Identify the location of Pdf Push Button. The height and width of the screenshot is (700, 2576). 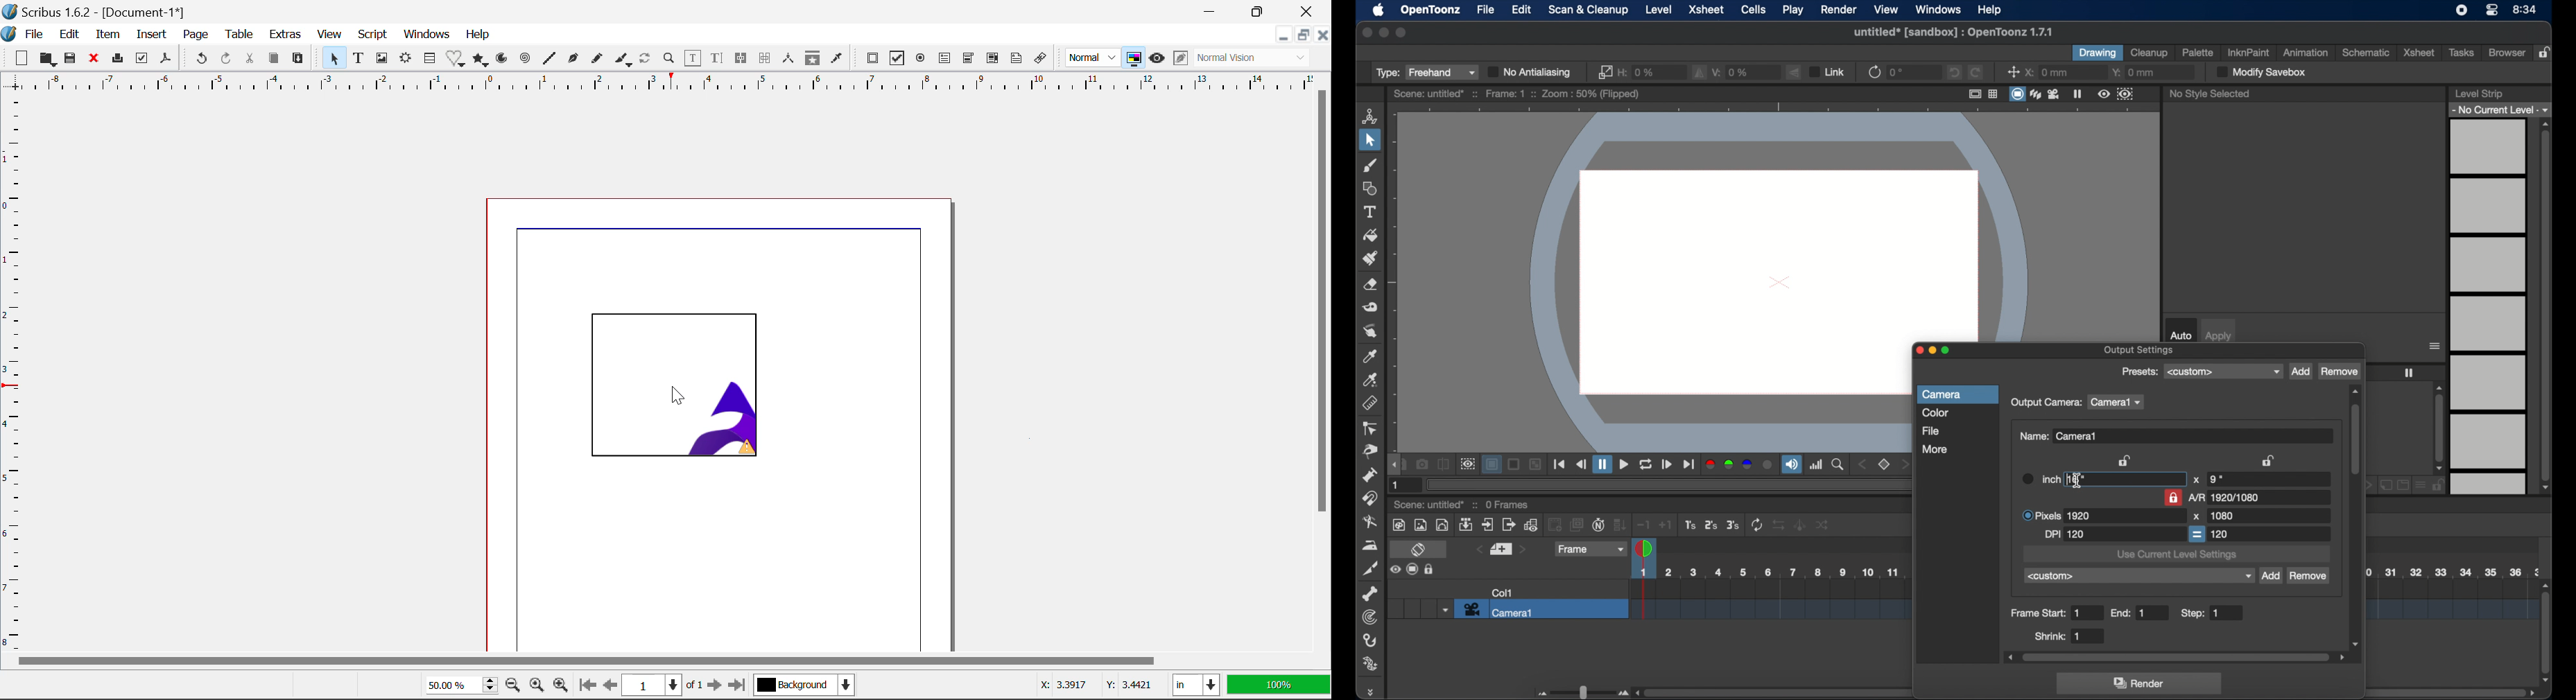
(873, 60).